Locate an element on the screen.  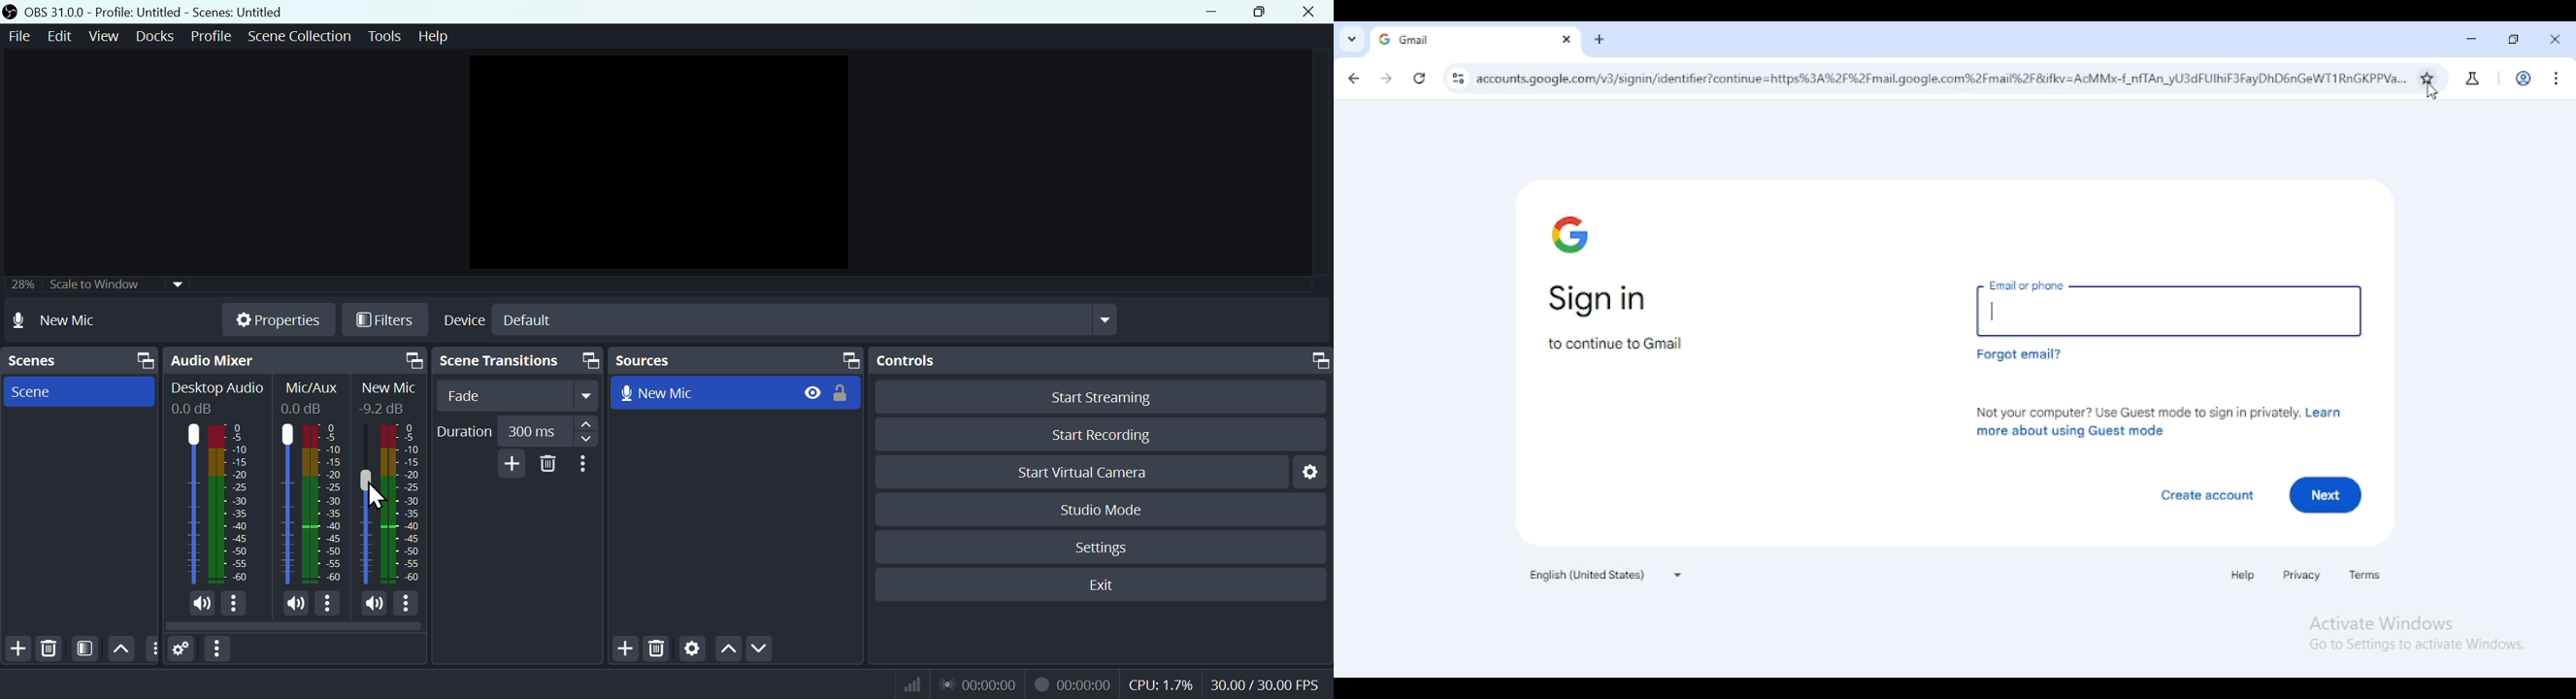
 is located at coordinates (315, 388).